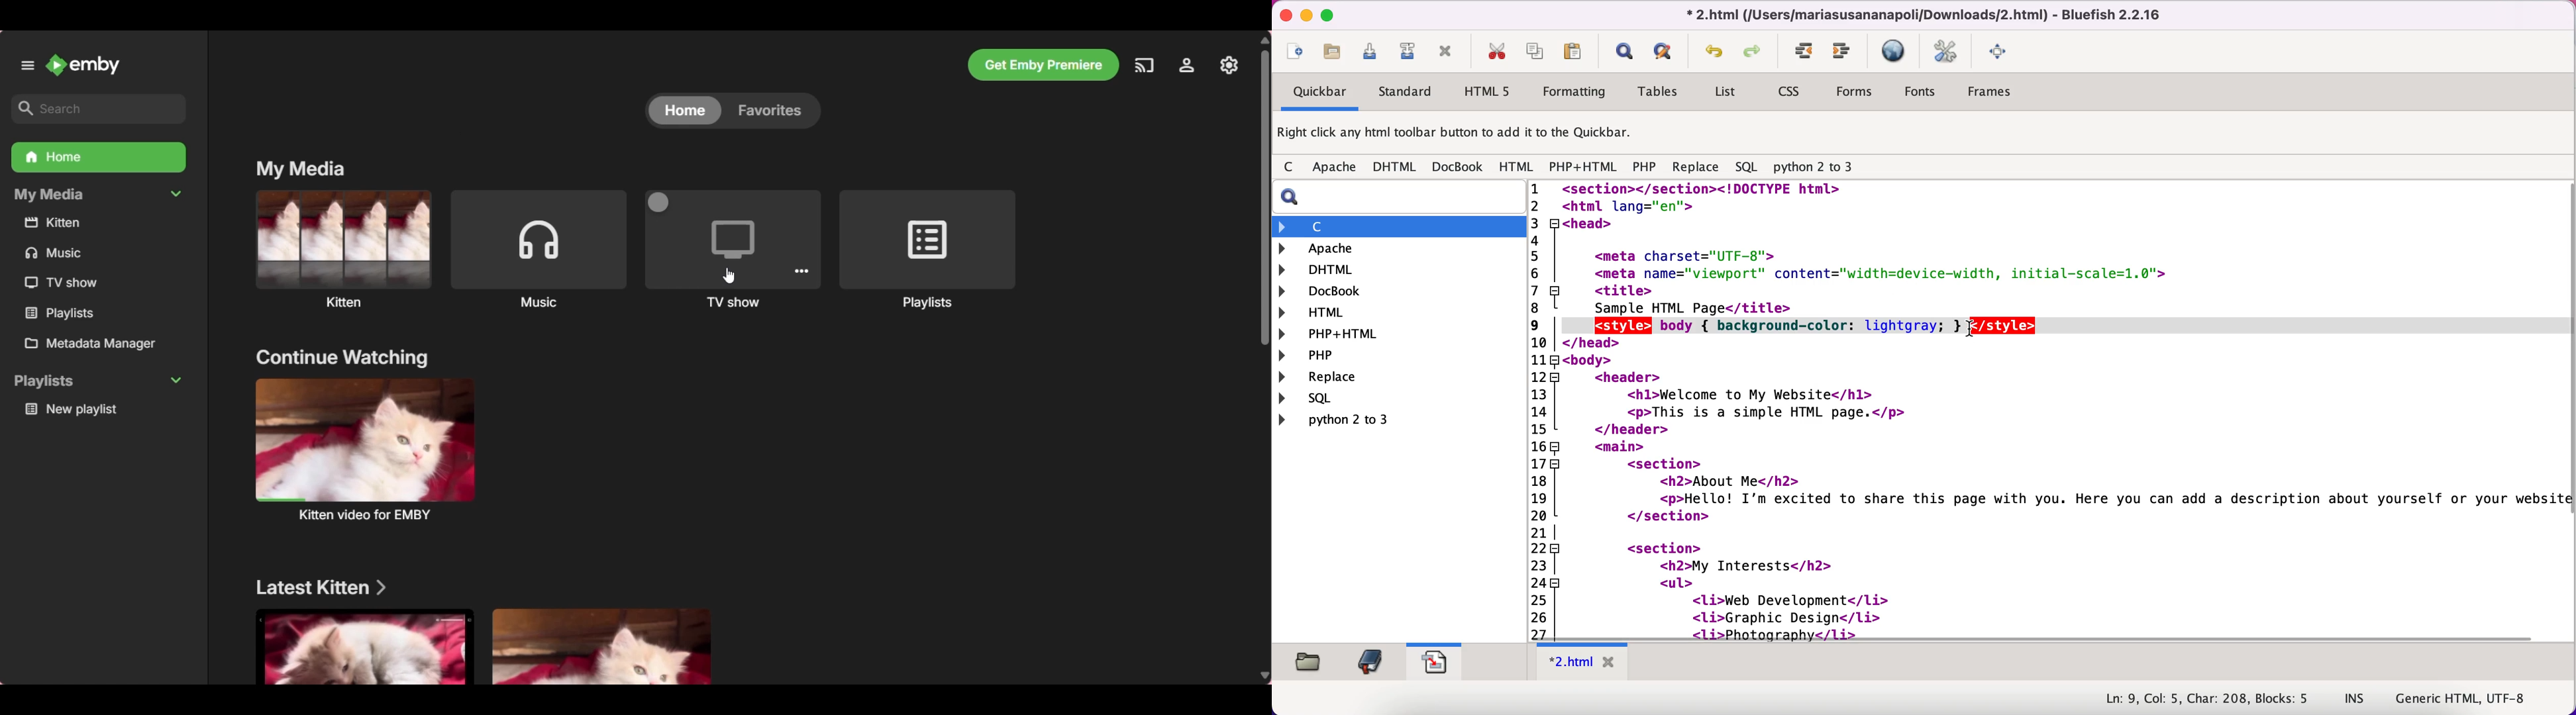 The width and height of the screenshot is (2576, 728). I want to click on docbook, so click(1328, 292).